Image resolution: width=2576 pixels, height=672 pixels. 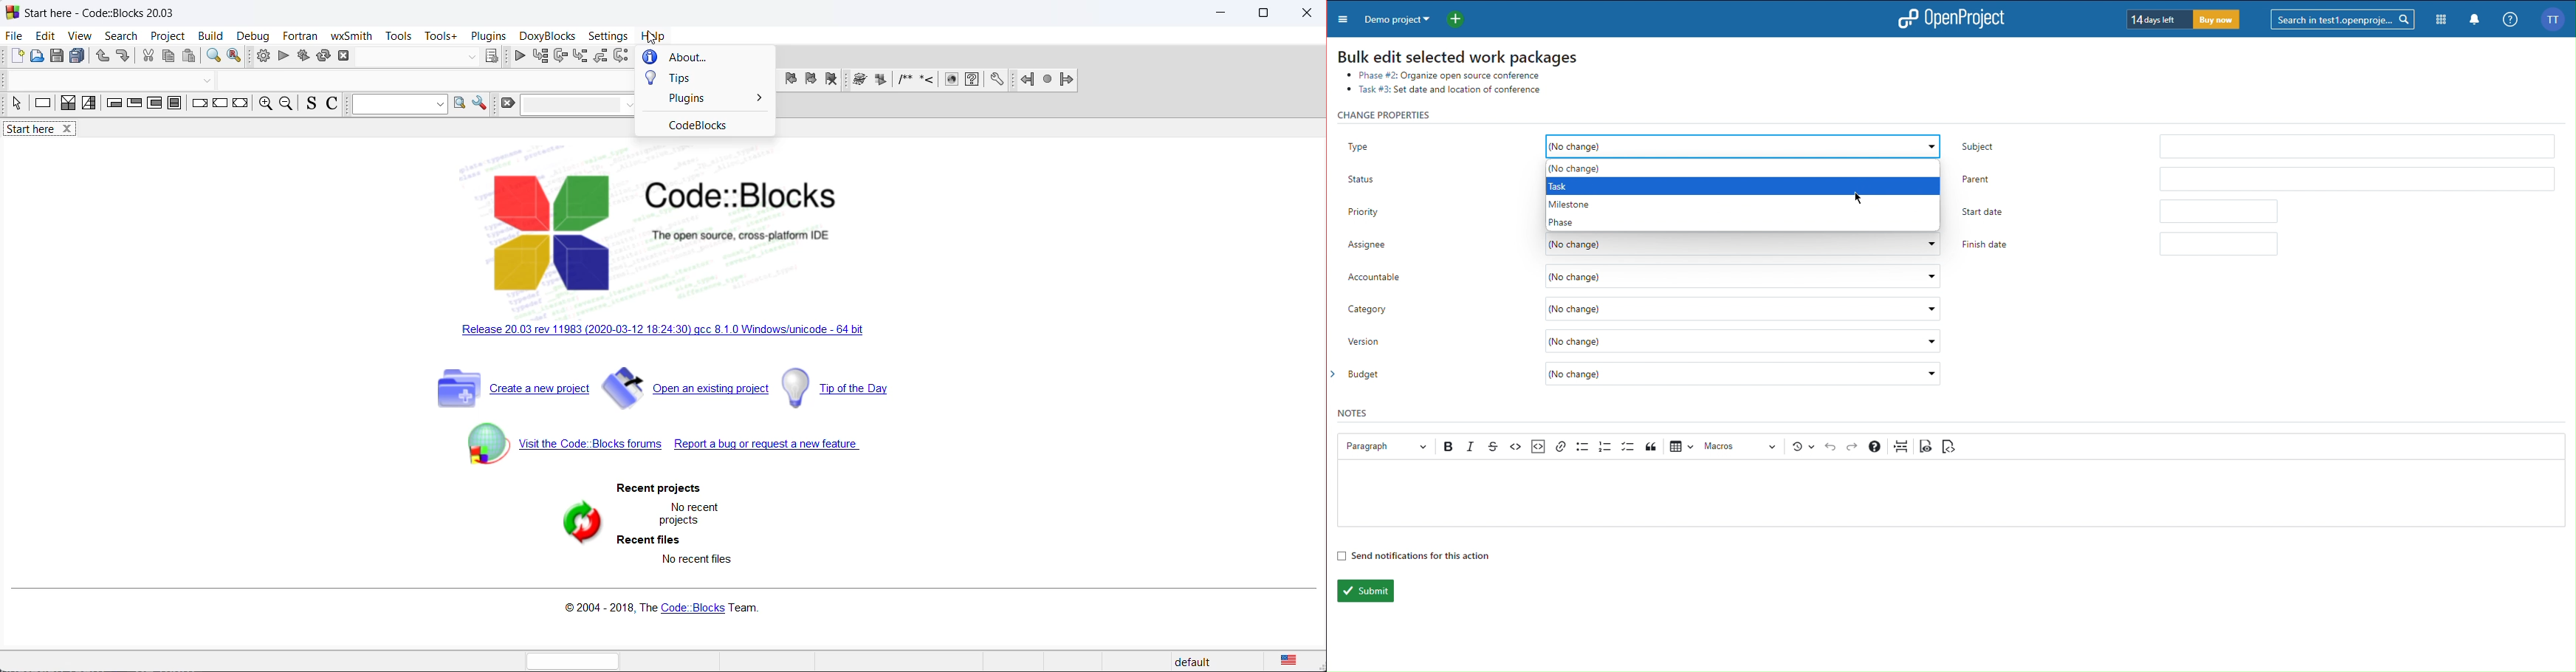 What do you see at coordinates (1198, 659) in the screenshot?
I see `default` at bounding box center [1198, 659].